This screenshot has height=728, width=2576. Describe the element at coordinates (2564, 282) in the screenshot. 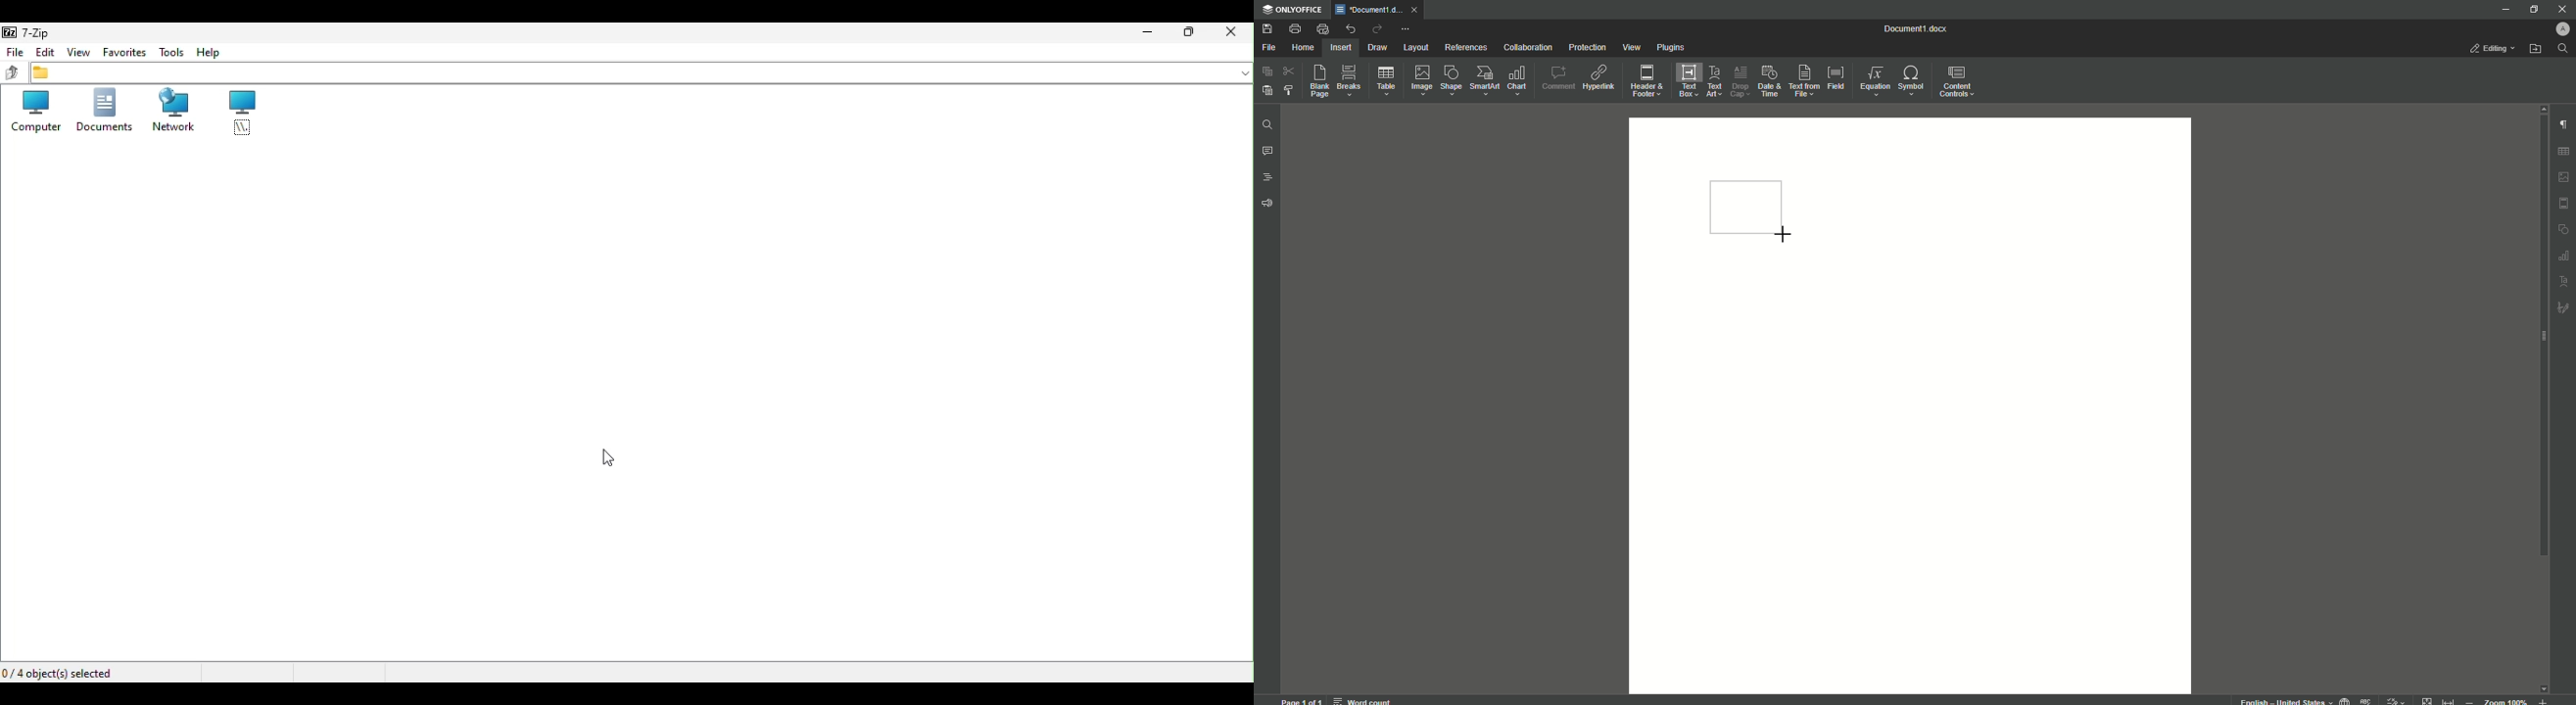

I see `text art` at that location.